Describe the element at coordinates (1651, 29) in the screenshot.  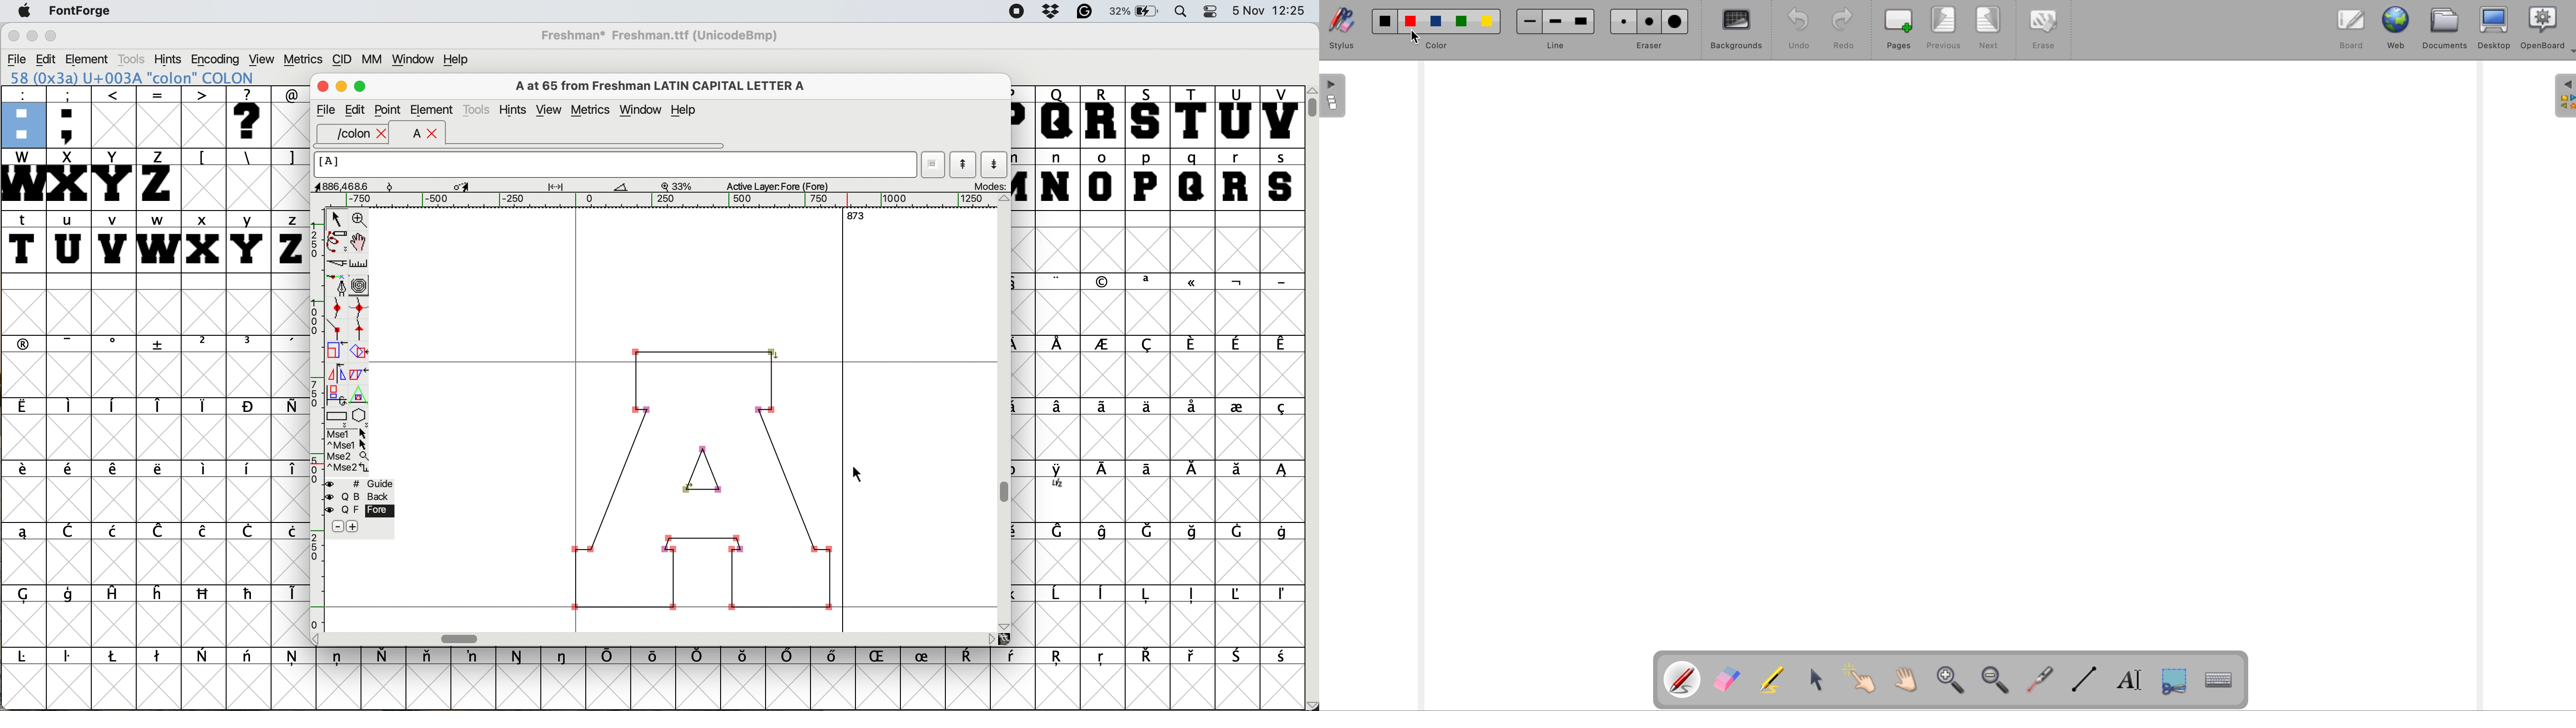
I see `eraser` at that location.